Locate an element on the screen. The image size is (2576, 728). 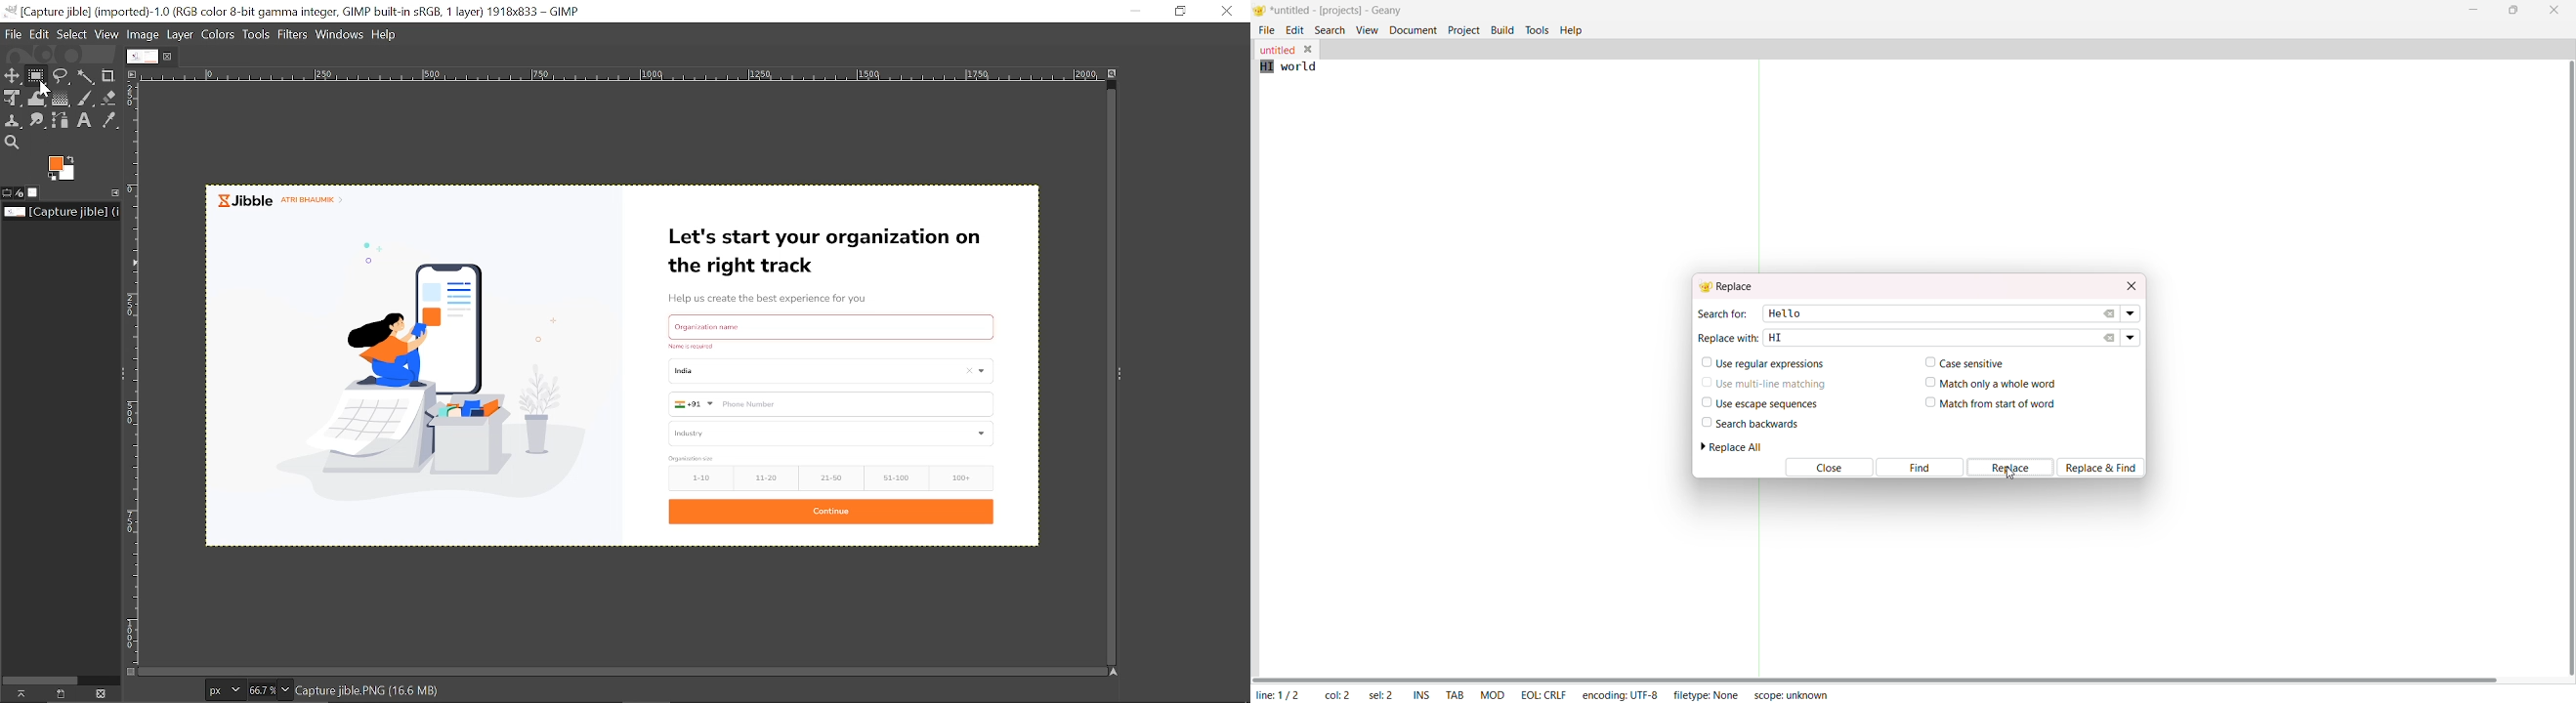
raise this images display is located at coordinates (18, 694).